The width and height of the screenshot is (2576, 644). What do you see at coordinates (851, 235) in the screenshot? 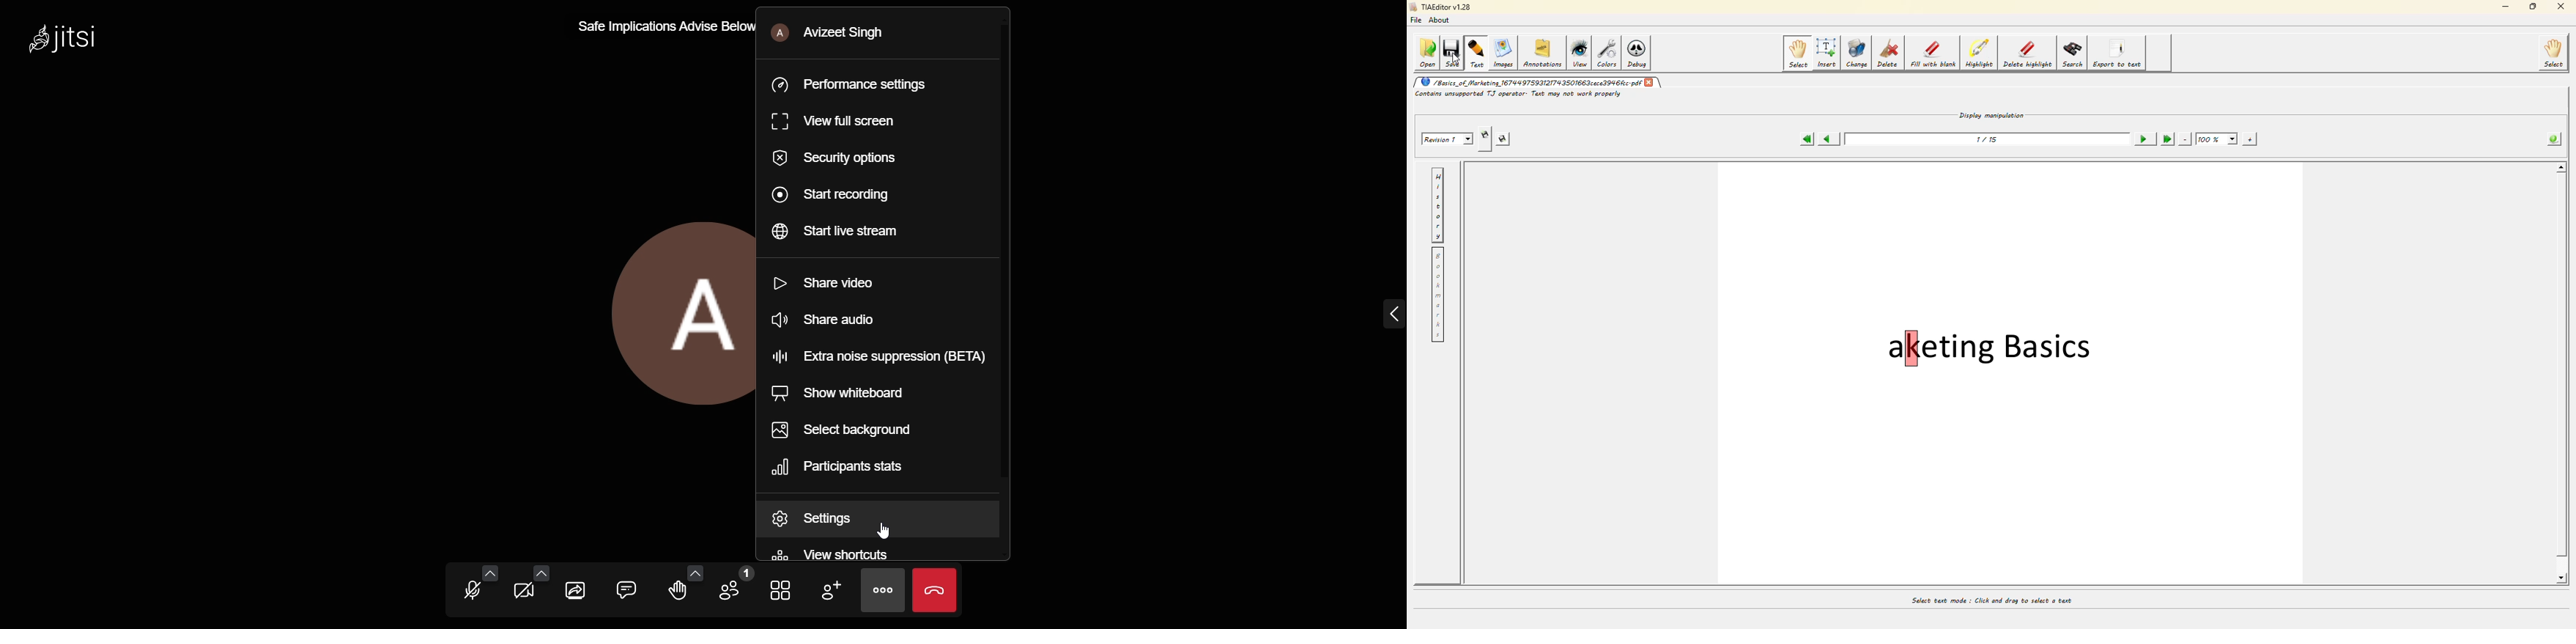
I see `start live stream` at bounding box center [851, 235].